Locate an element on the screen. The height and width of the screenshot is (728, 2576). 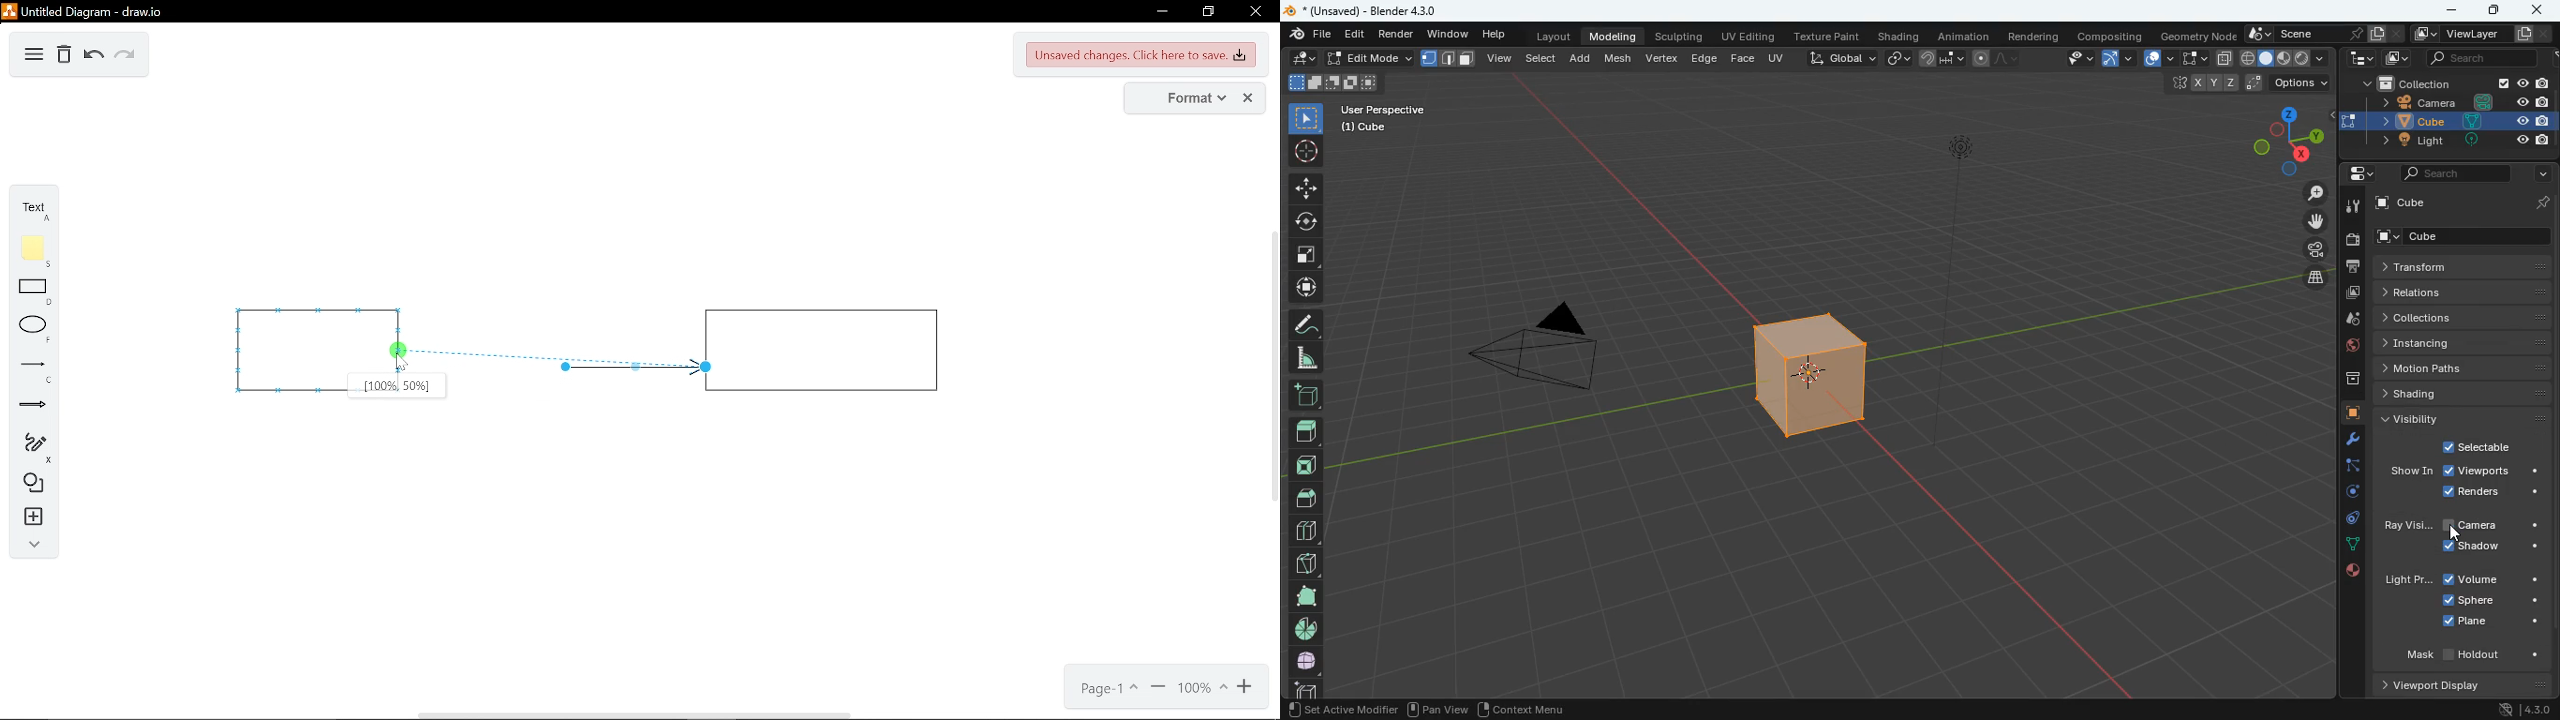
move is located at coordinates (2321, 223).